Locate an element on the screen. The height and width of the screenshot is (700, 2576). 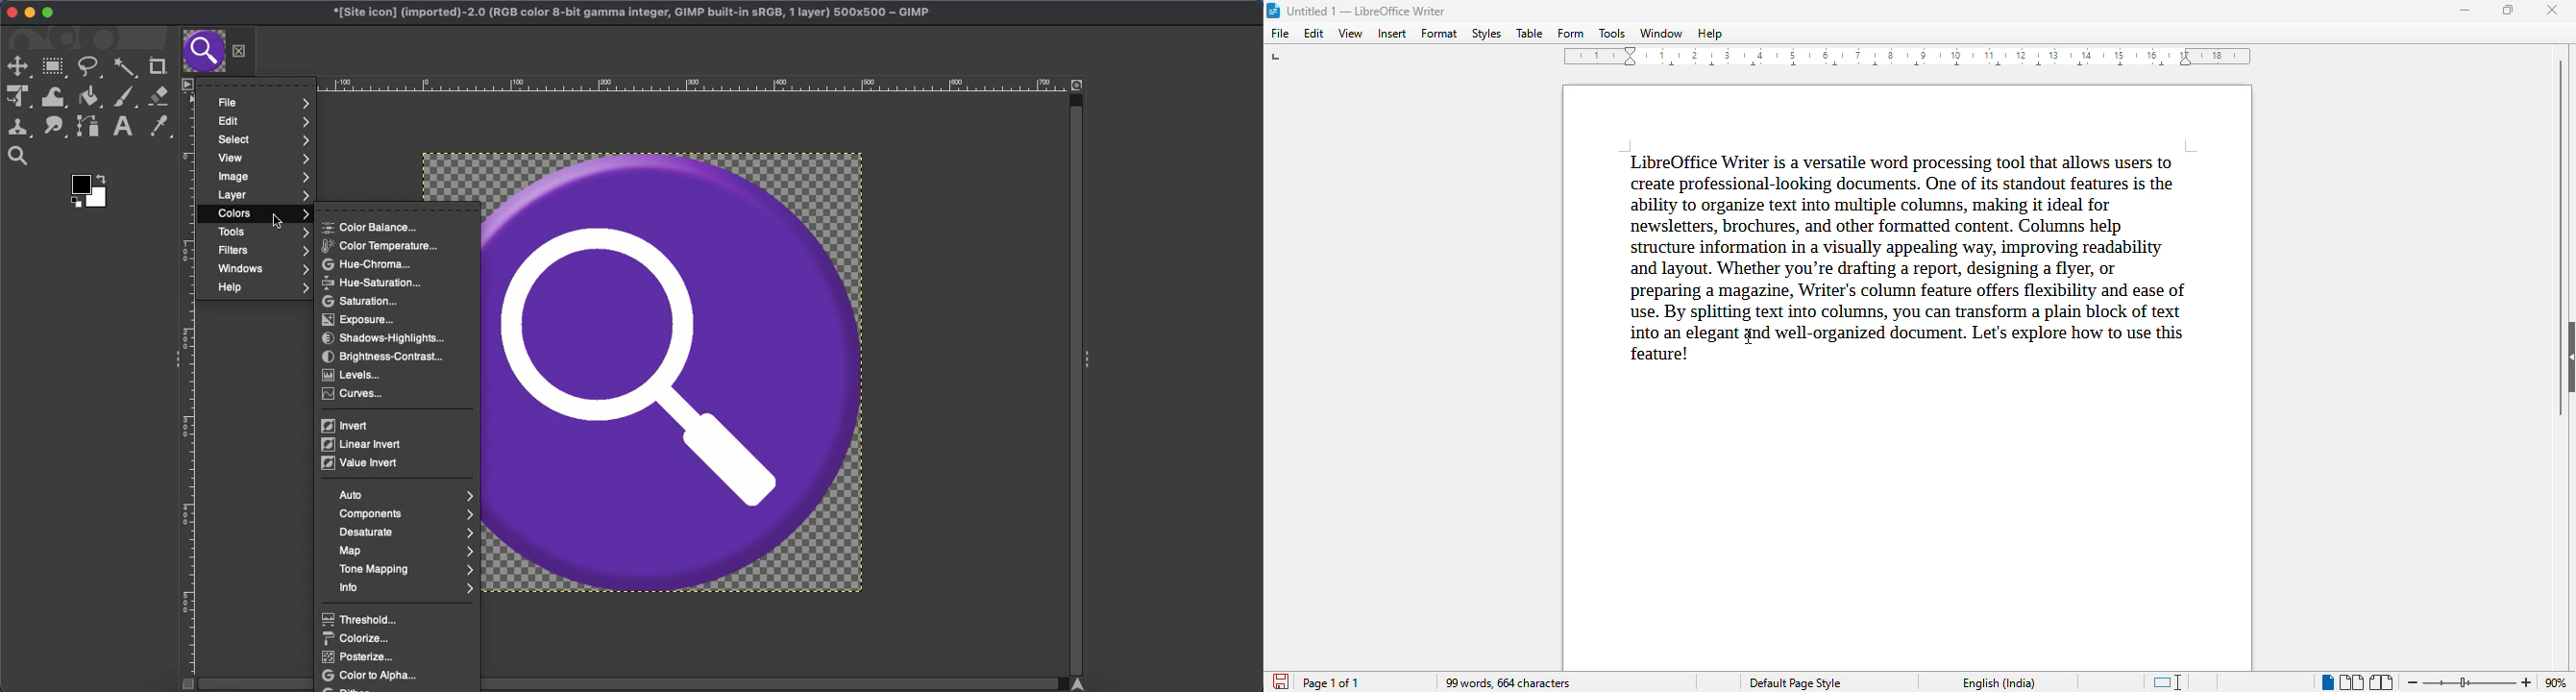
Layer is located at coordinates (262, 195).